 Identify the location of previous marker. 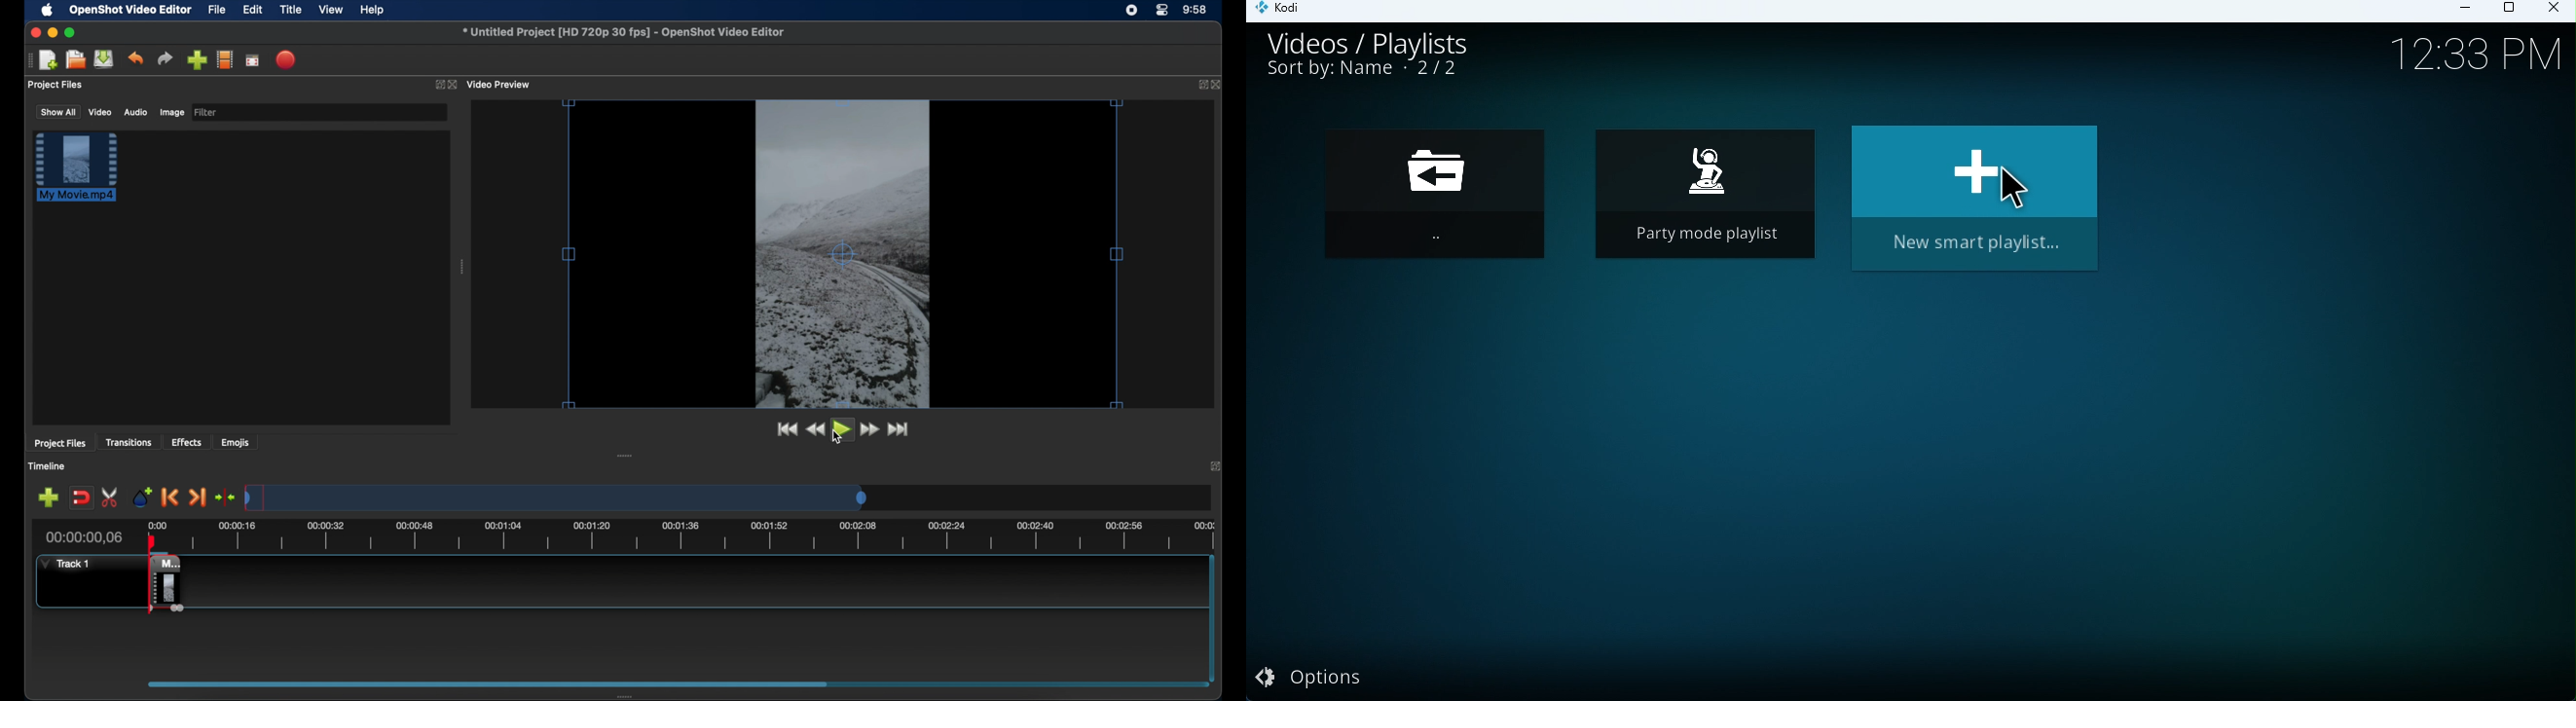
(170, 497).